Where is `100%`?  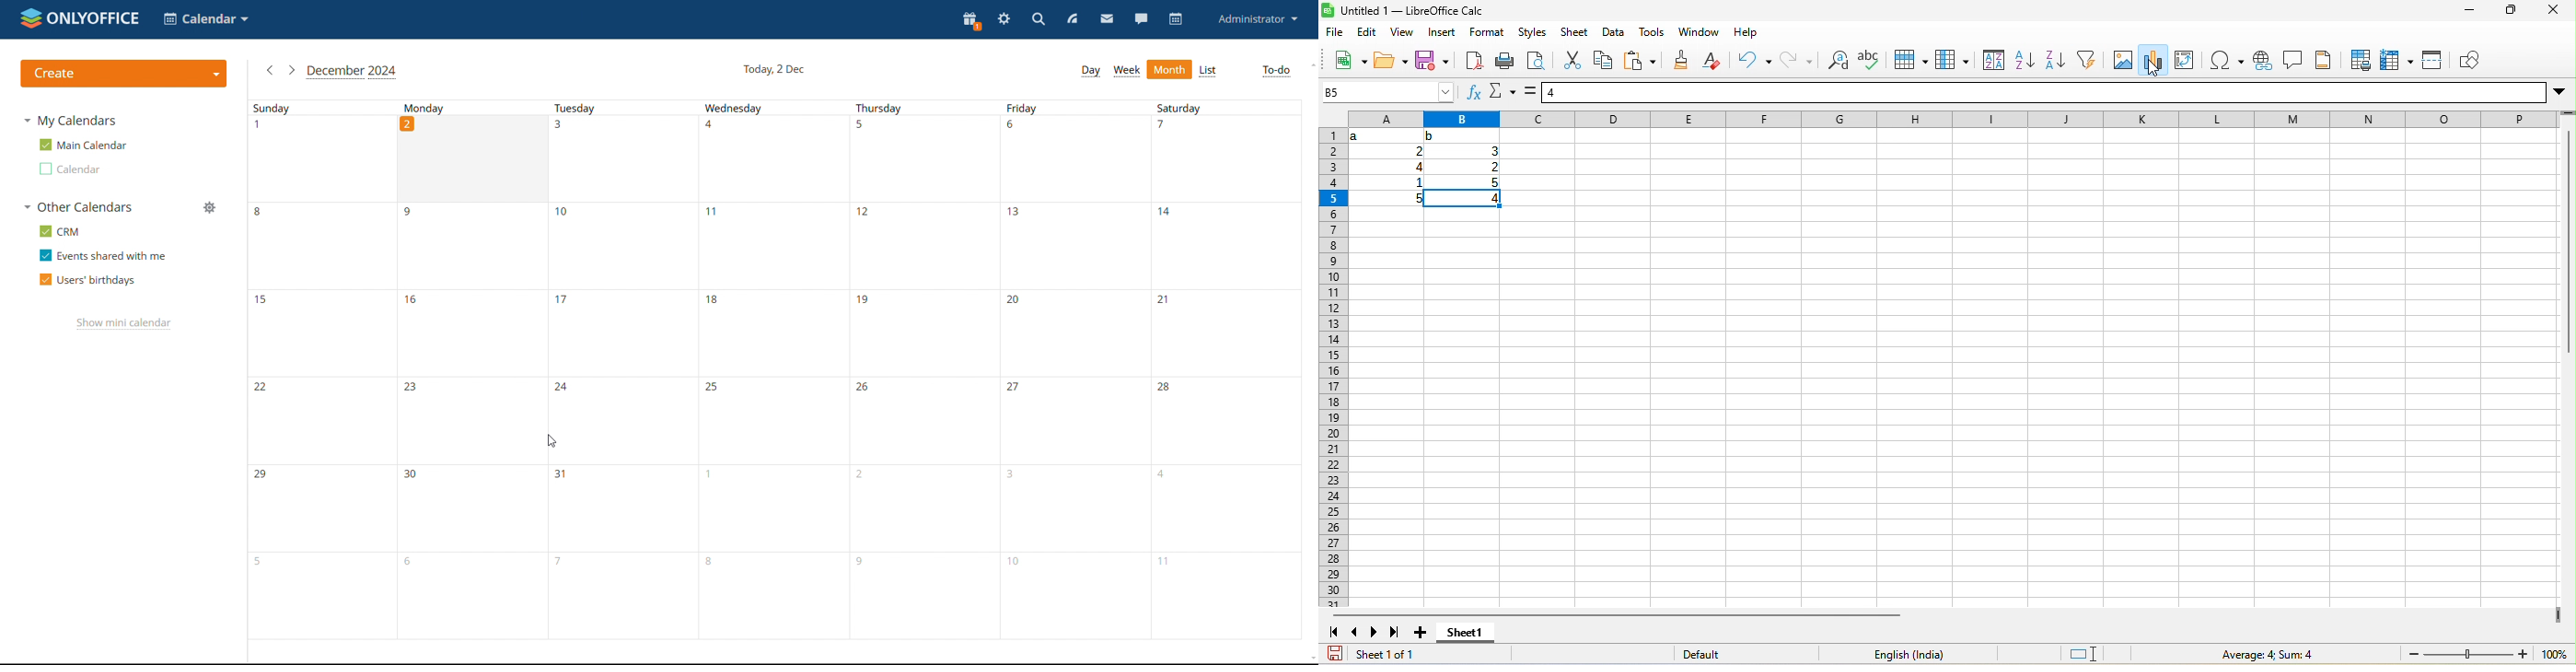
100% is located at coordinates (2555, 654).